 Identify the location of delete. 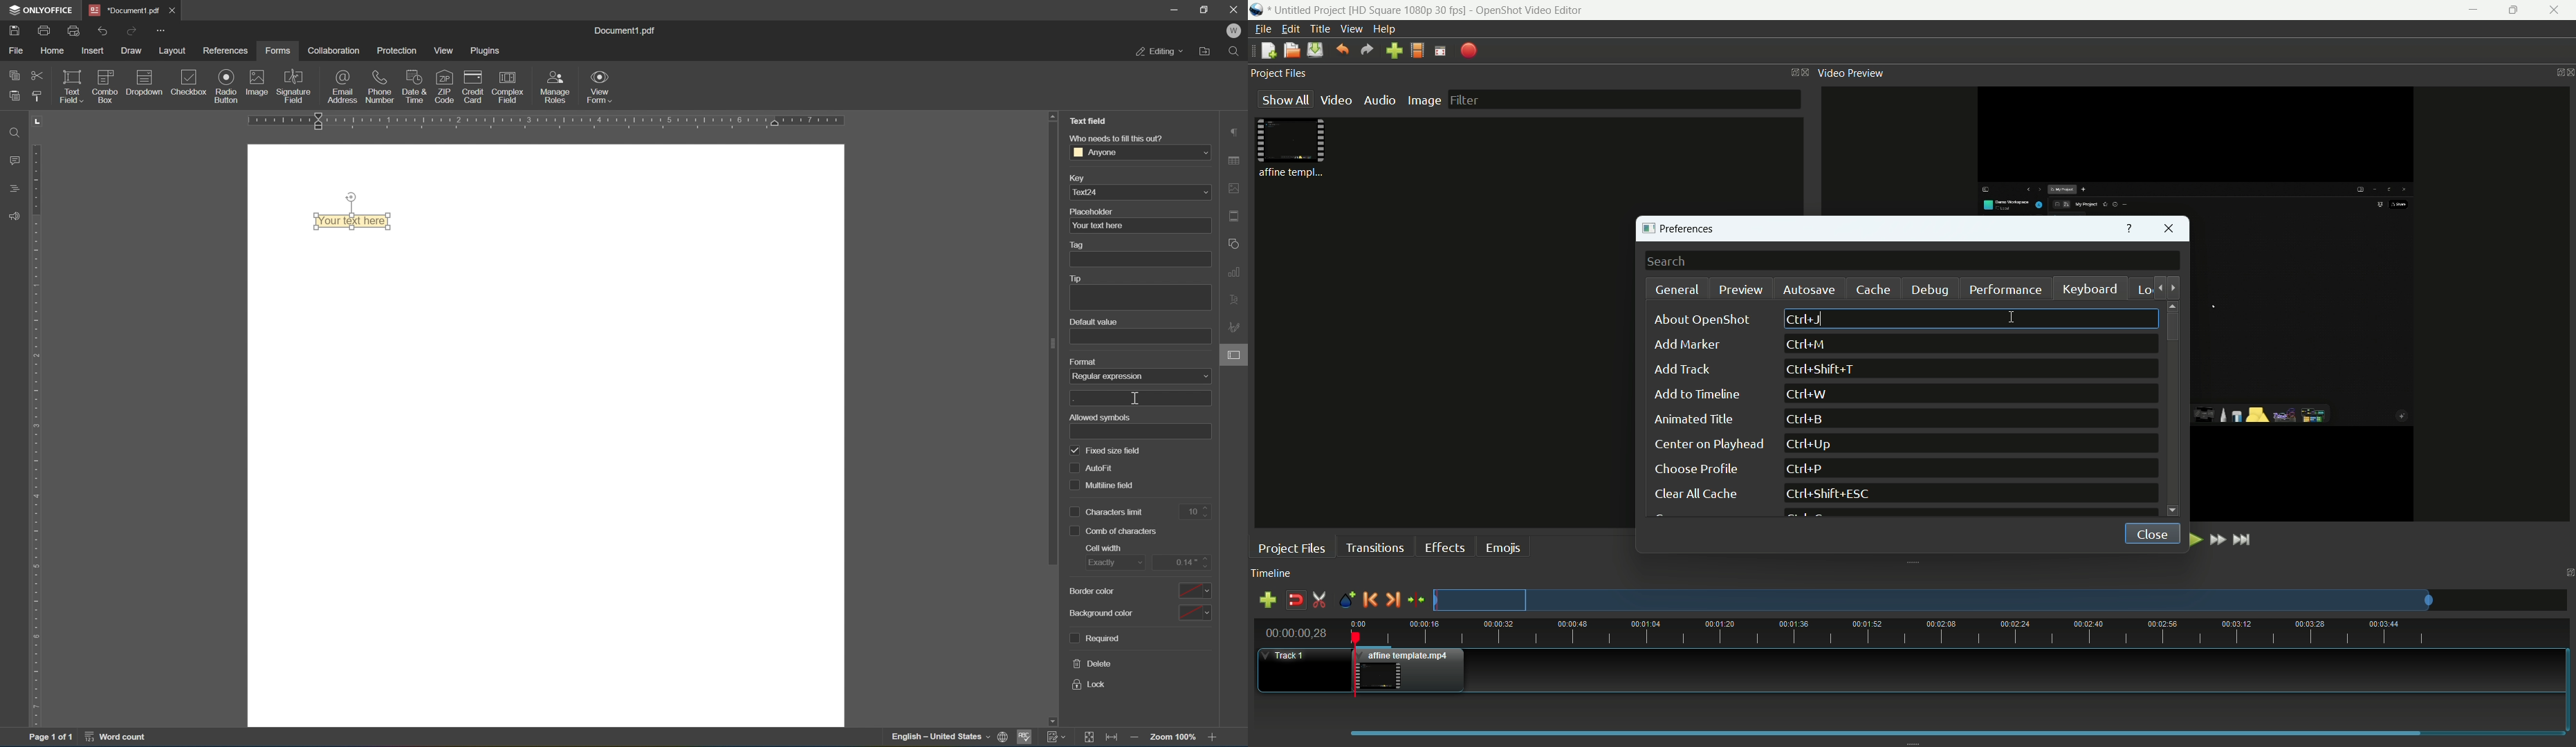
(1094, 663).